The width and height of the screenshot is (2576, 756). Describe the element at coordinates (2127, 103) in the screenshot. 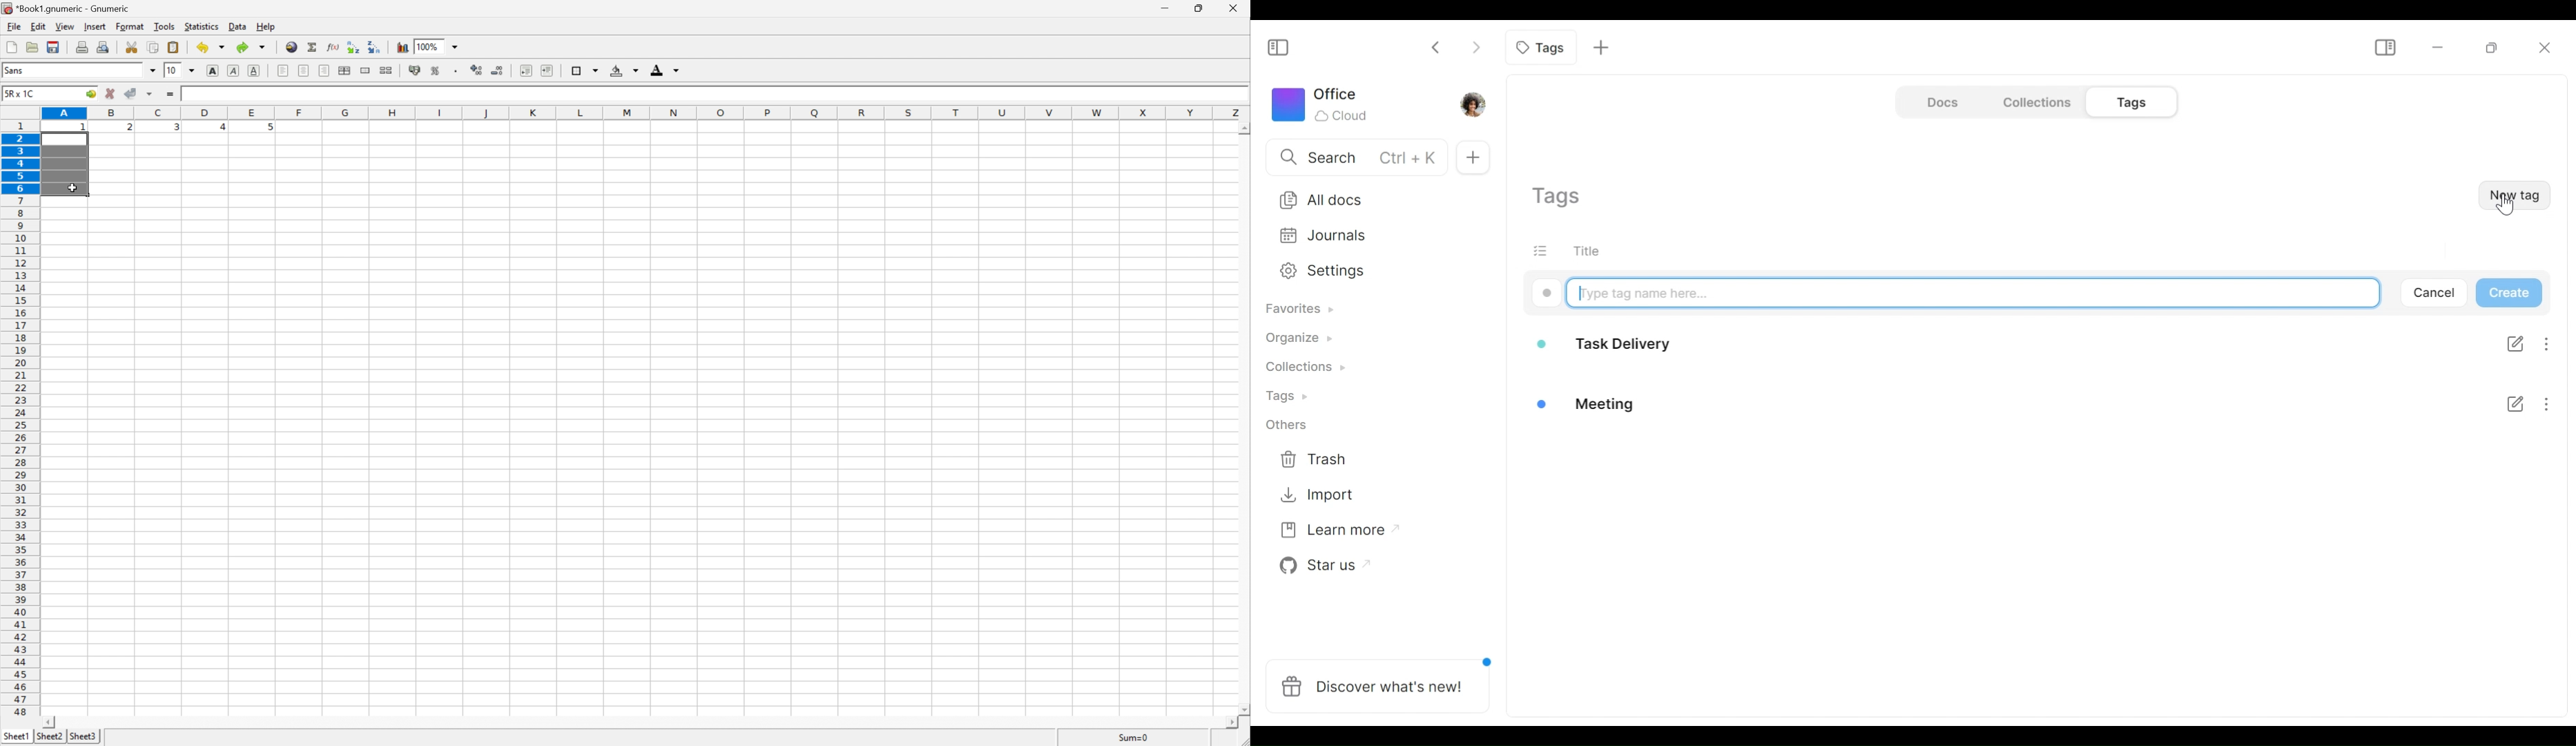

I see `Tags` at that location.